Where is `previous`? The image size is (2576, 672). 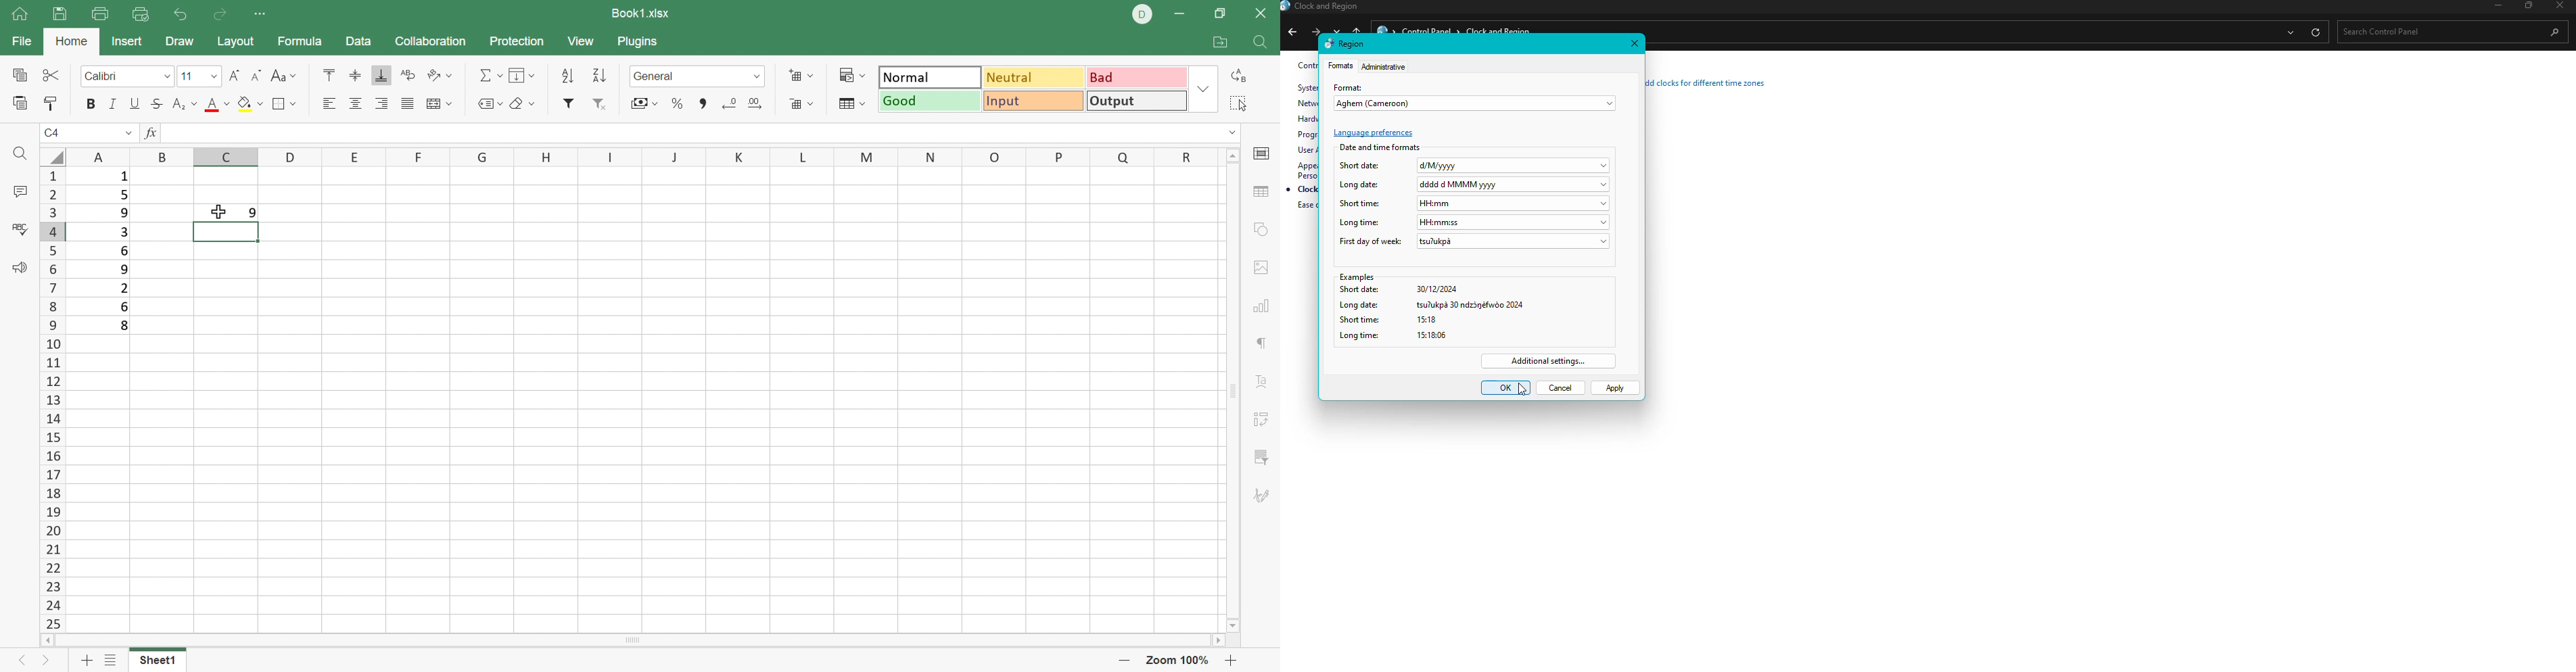
previous is located at coordinates (1291, 34).